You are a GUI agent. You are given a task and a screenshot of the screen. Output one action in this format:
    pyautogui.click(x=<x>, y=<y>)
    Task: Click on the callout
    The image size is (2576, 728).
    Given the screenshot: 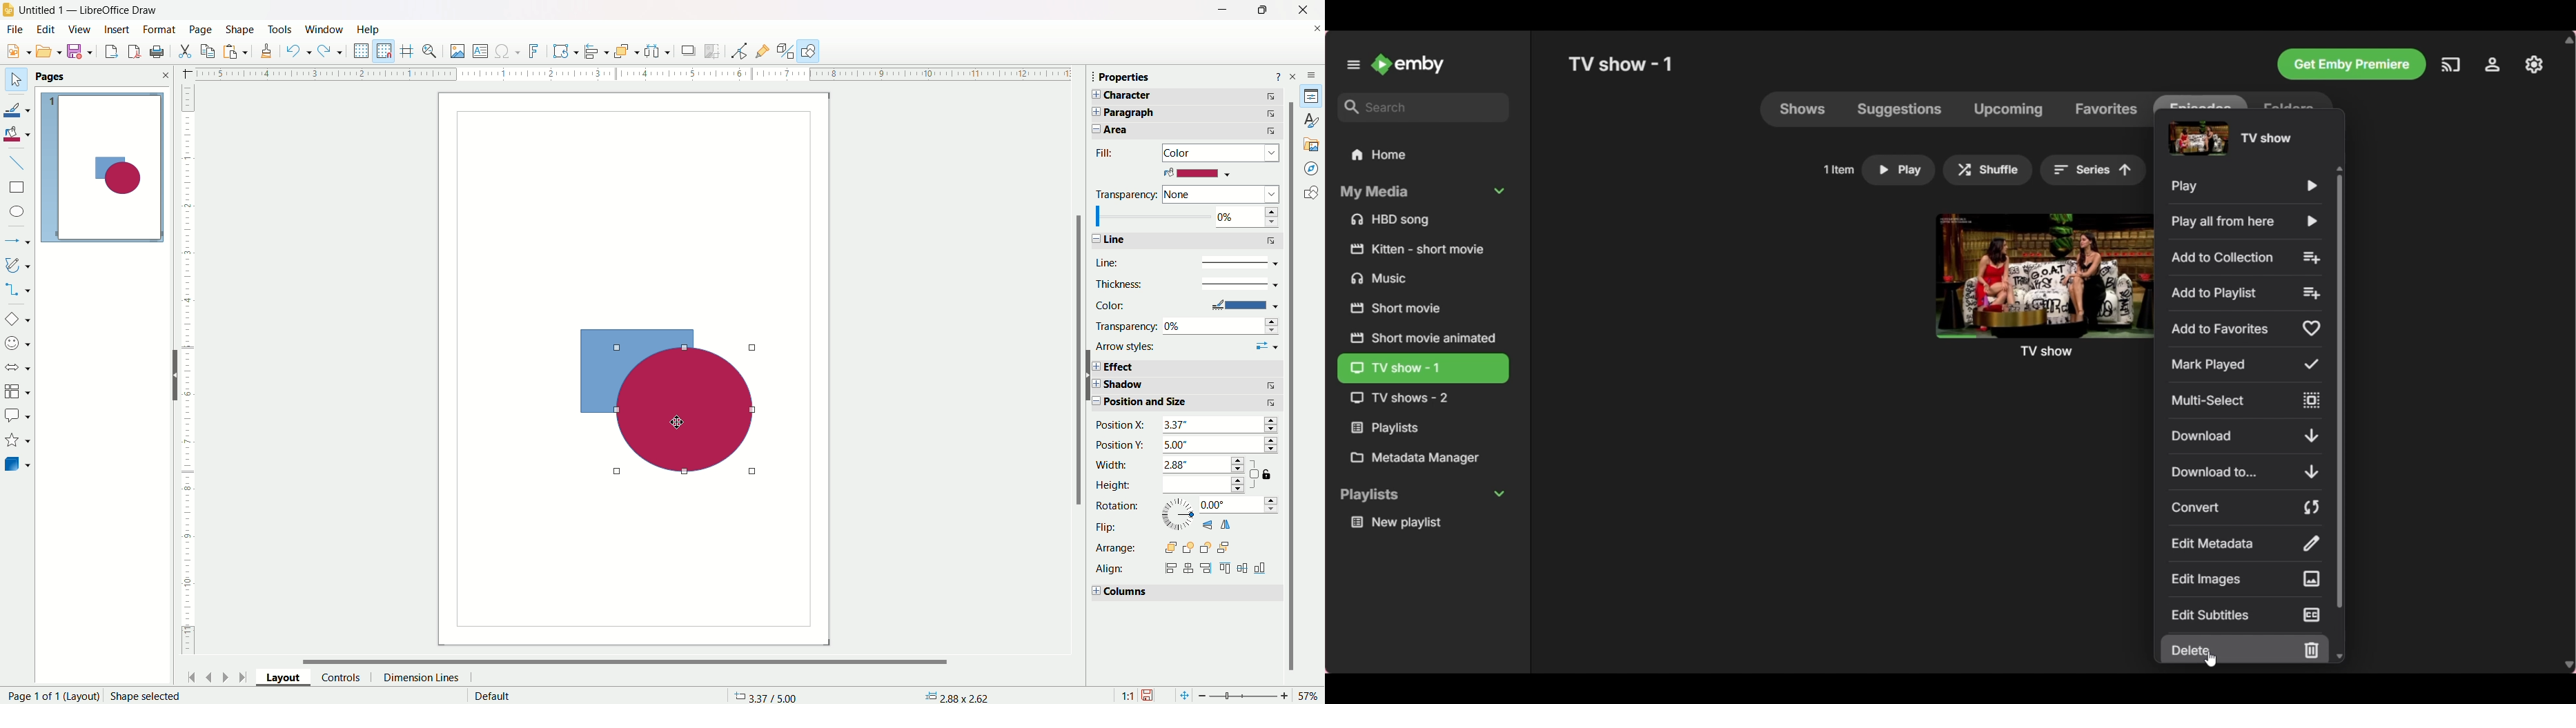 What is the action you would take?
    pyautogui.click(x=17, y=415)
    